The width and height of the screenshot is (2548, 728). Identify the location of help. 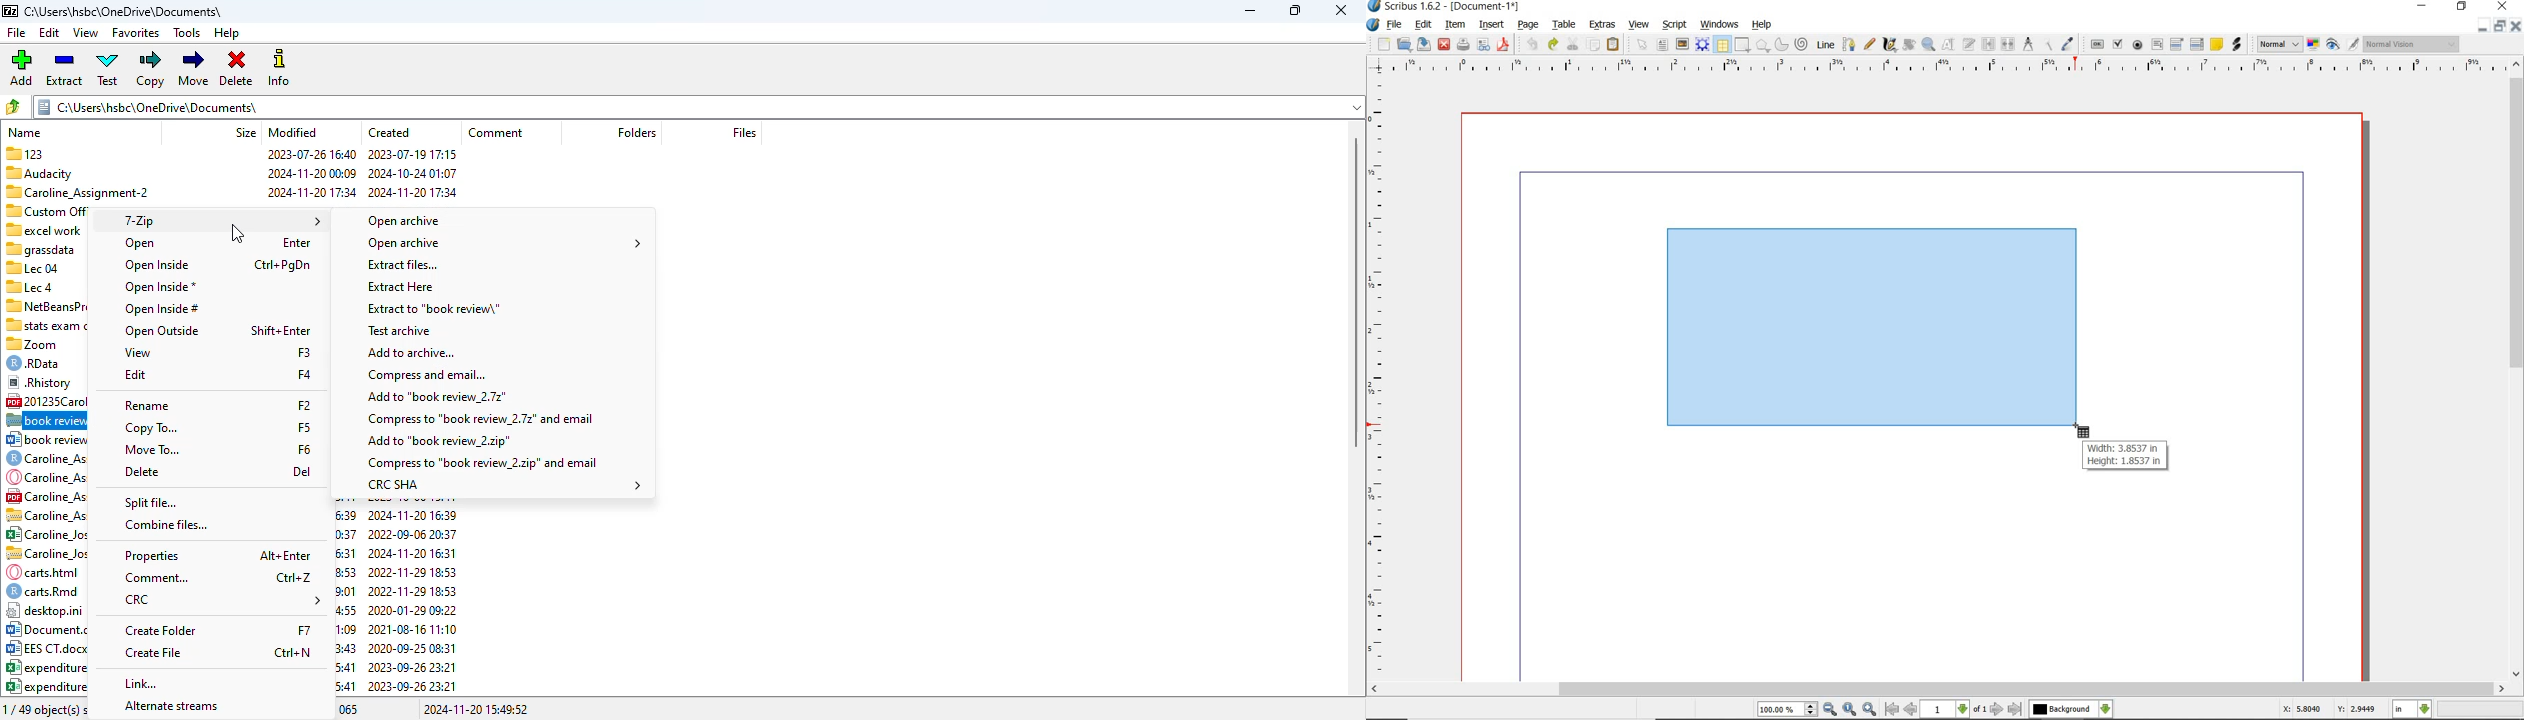
(1762, 25).